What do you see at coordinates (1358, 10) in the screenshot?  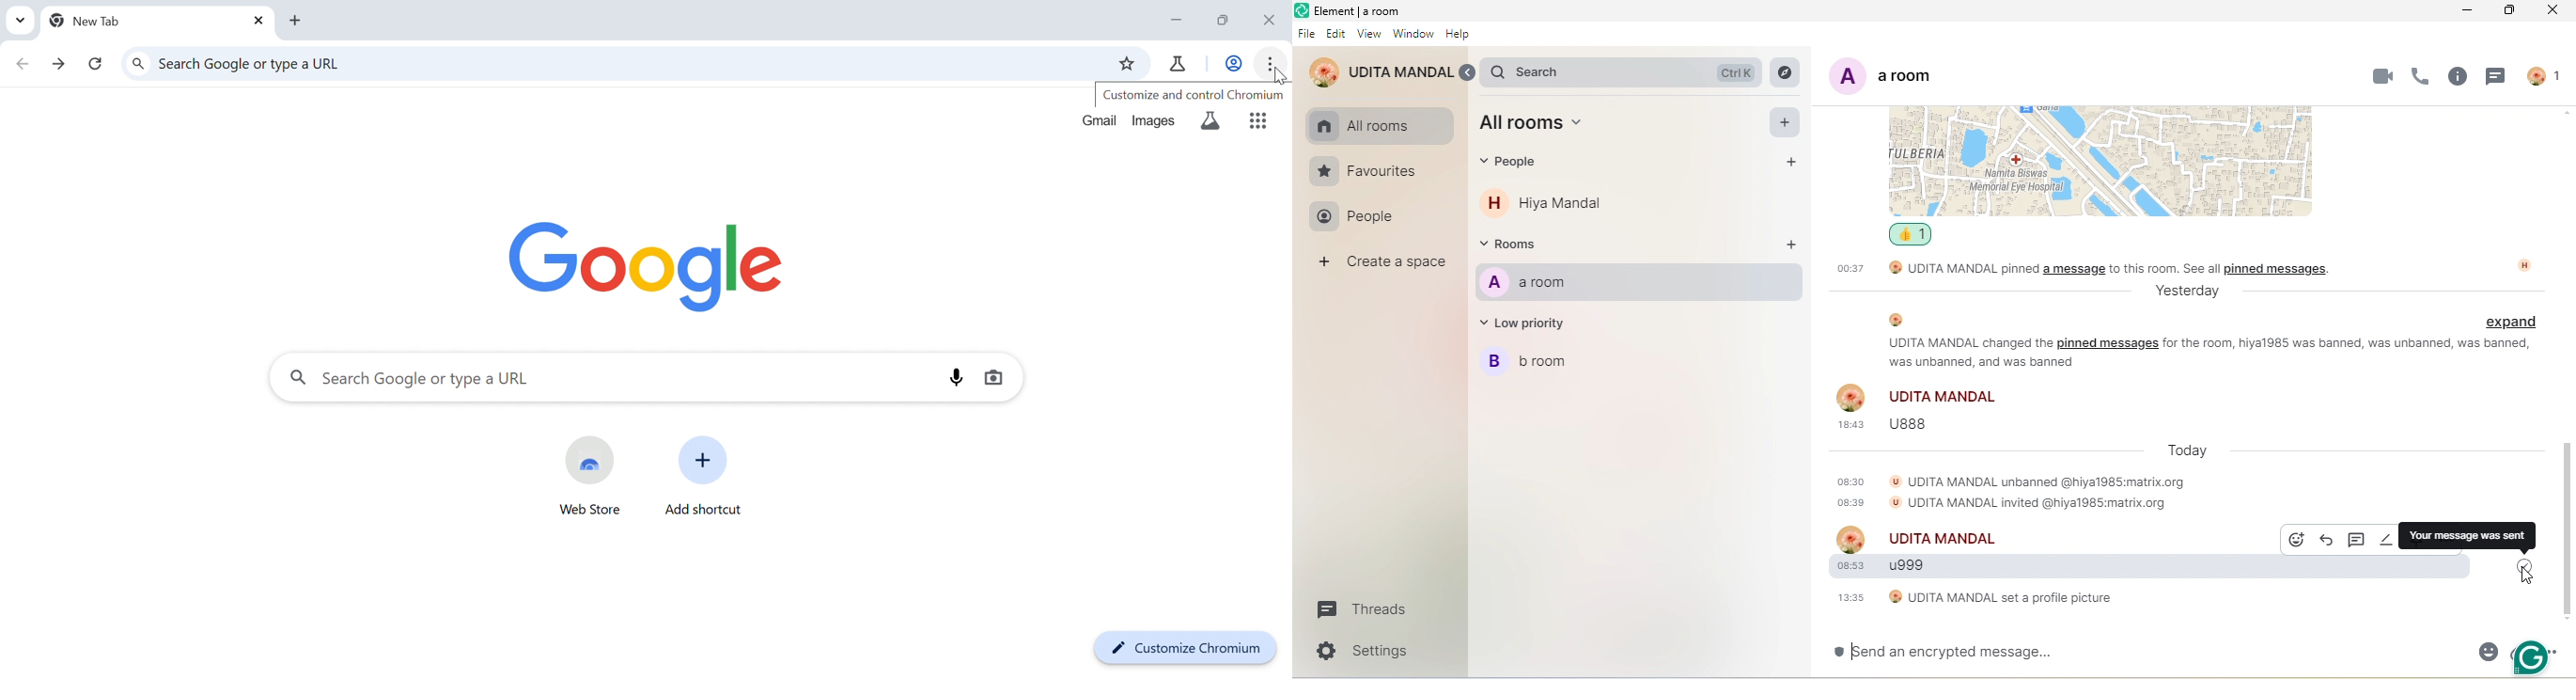 I see `Element | a room` at bounding box center [1358, 10].